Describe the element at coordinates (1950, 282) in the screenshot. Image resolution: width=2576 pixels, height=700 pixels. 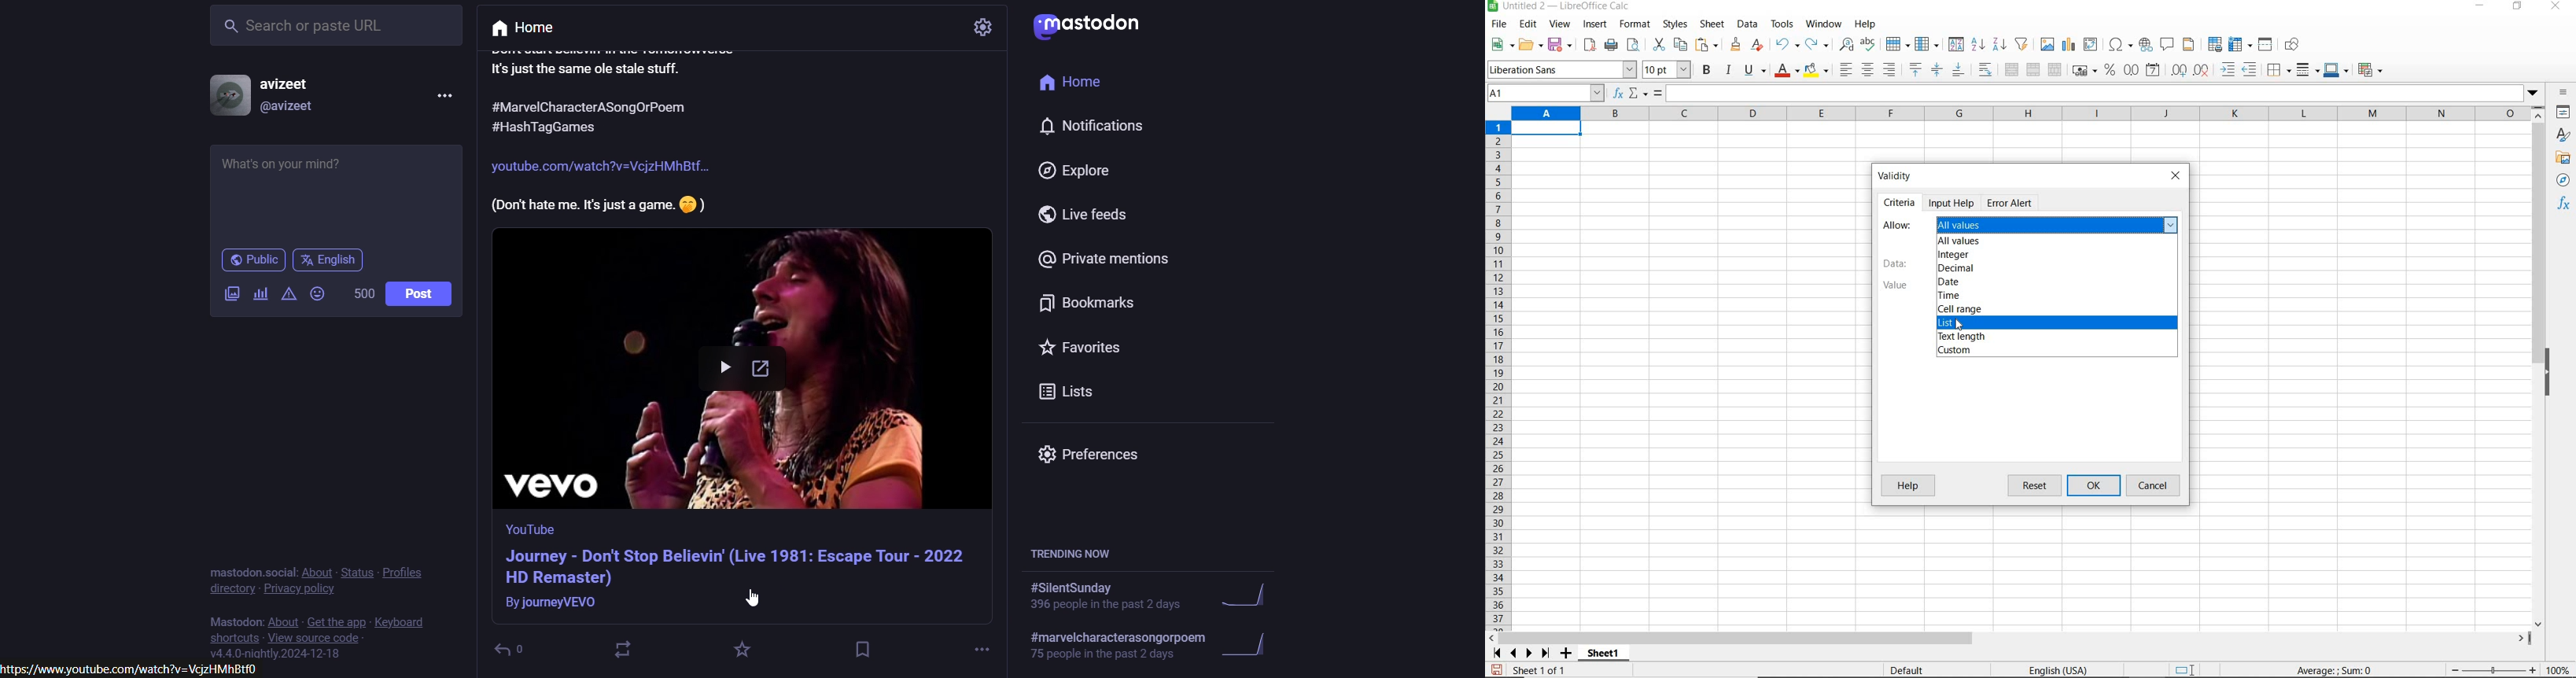
I see `date` at that location.